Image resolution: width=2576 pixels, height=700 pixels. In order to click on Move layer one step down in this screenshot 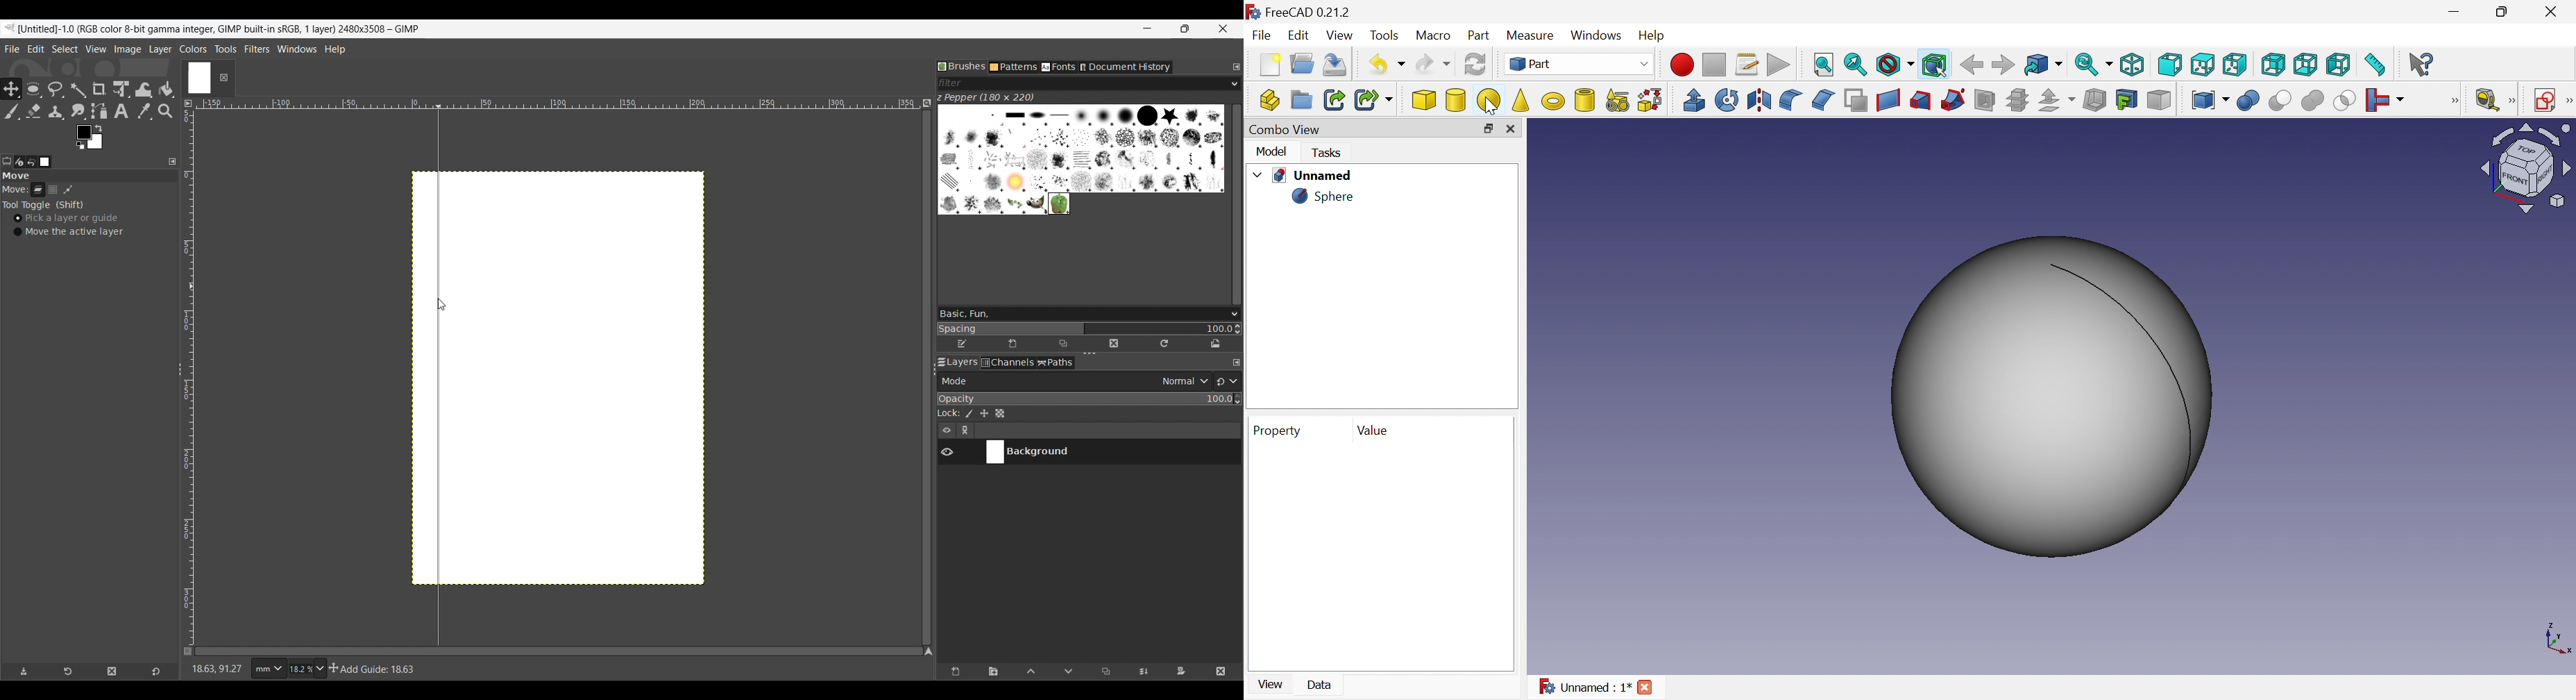, I will do `click(1069, 672)`.